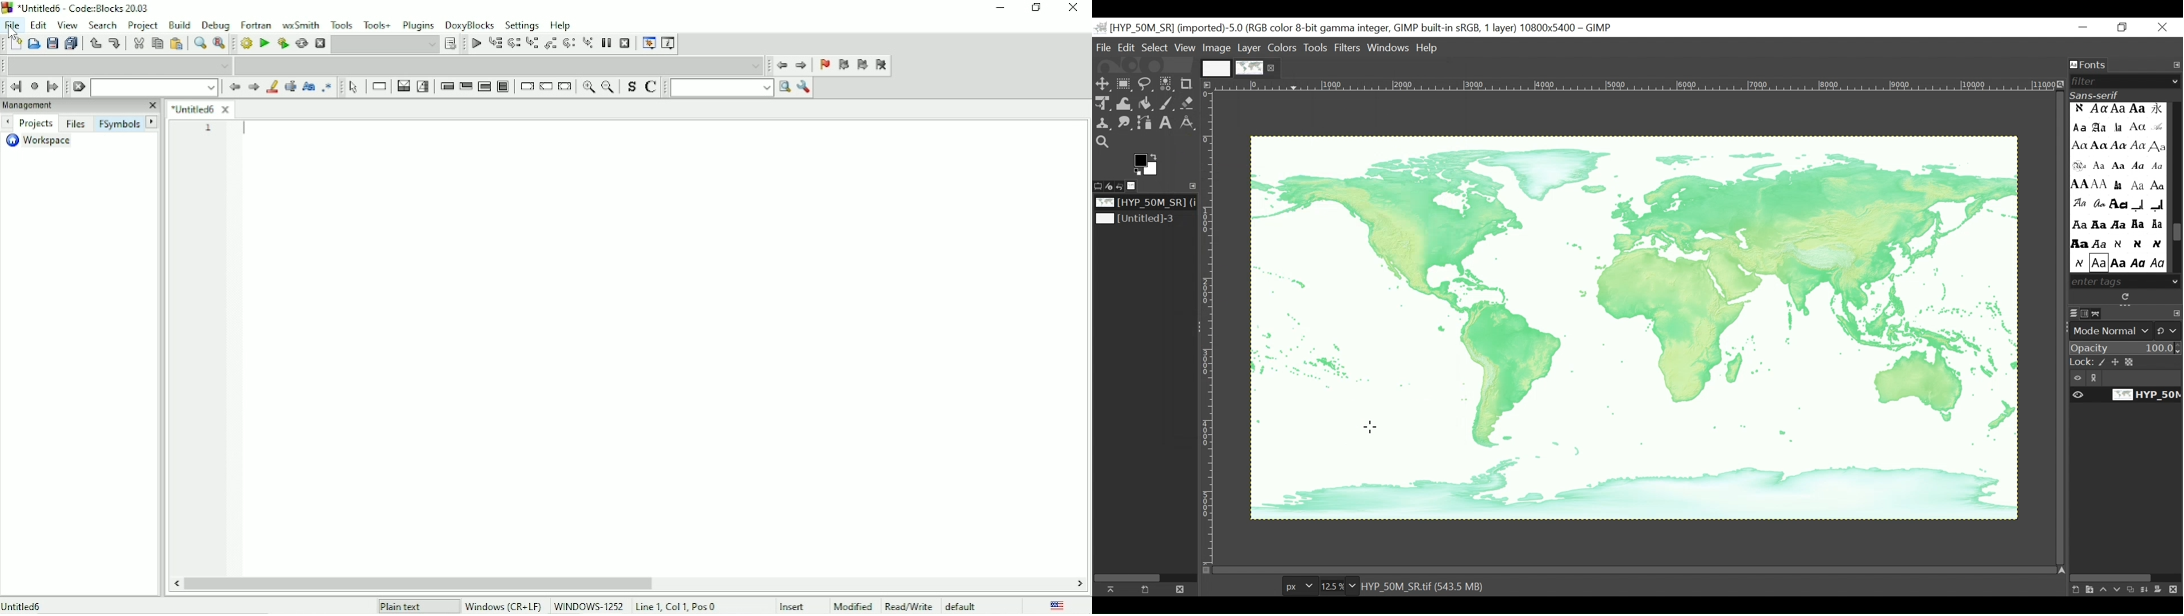 This screenshot has width=2184, height=616. I want to click on HYP 0M SR TIF (543.5 MB), so click(1425, 586).